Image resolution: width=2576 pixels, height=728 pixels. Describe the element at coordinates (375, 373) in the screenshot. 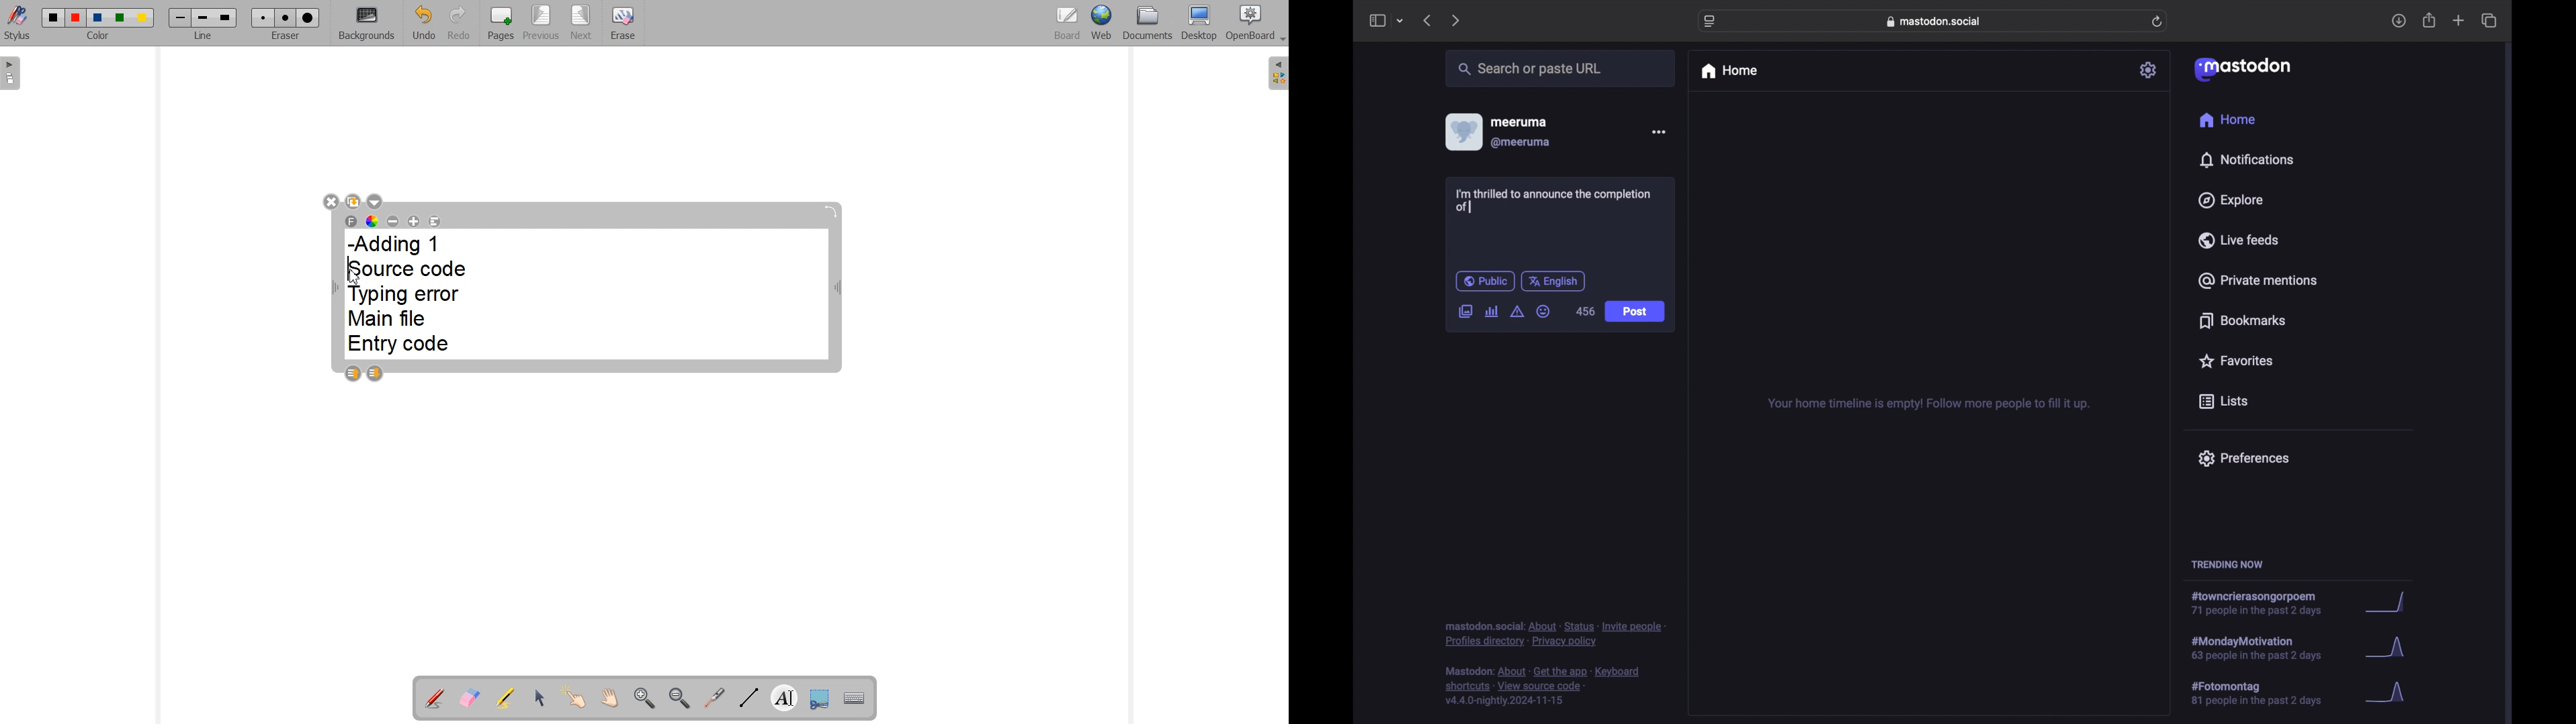

I see `Layer down` at that location.